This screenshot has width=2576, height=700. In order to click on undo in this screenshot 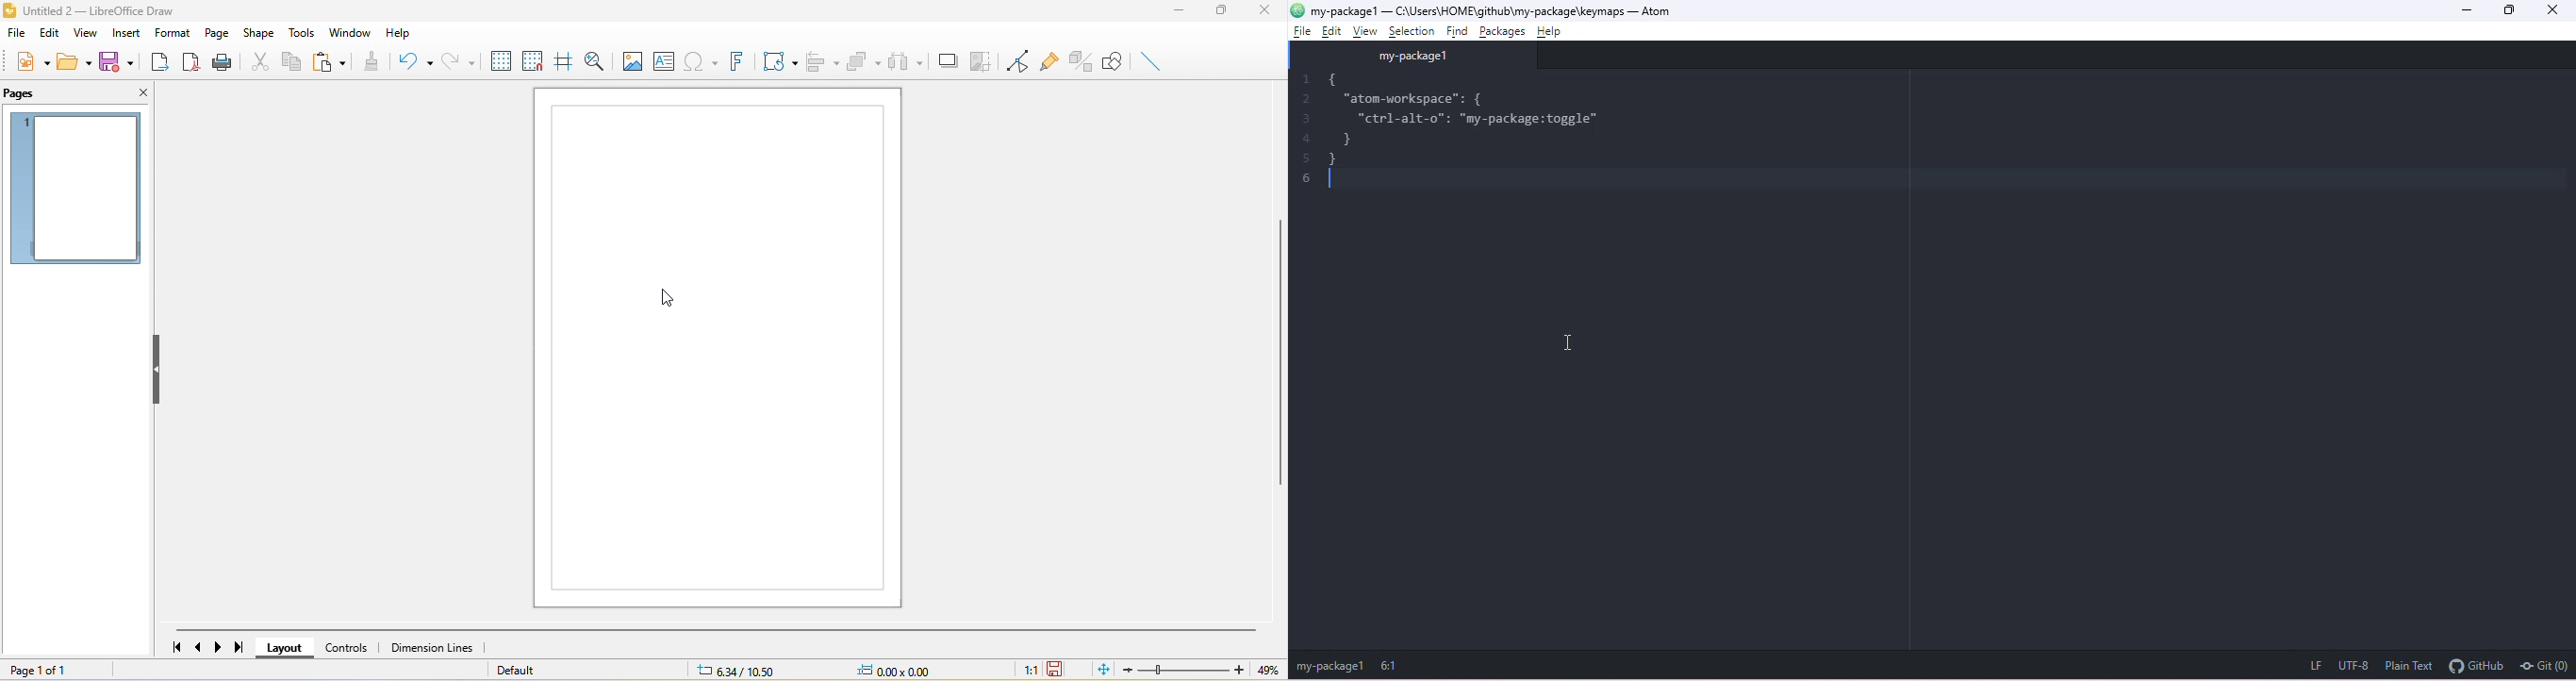, I will do `click(412, 59)`.